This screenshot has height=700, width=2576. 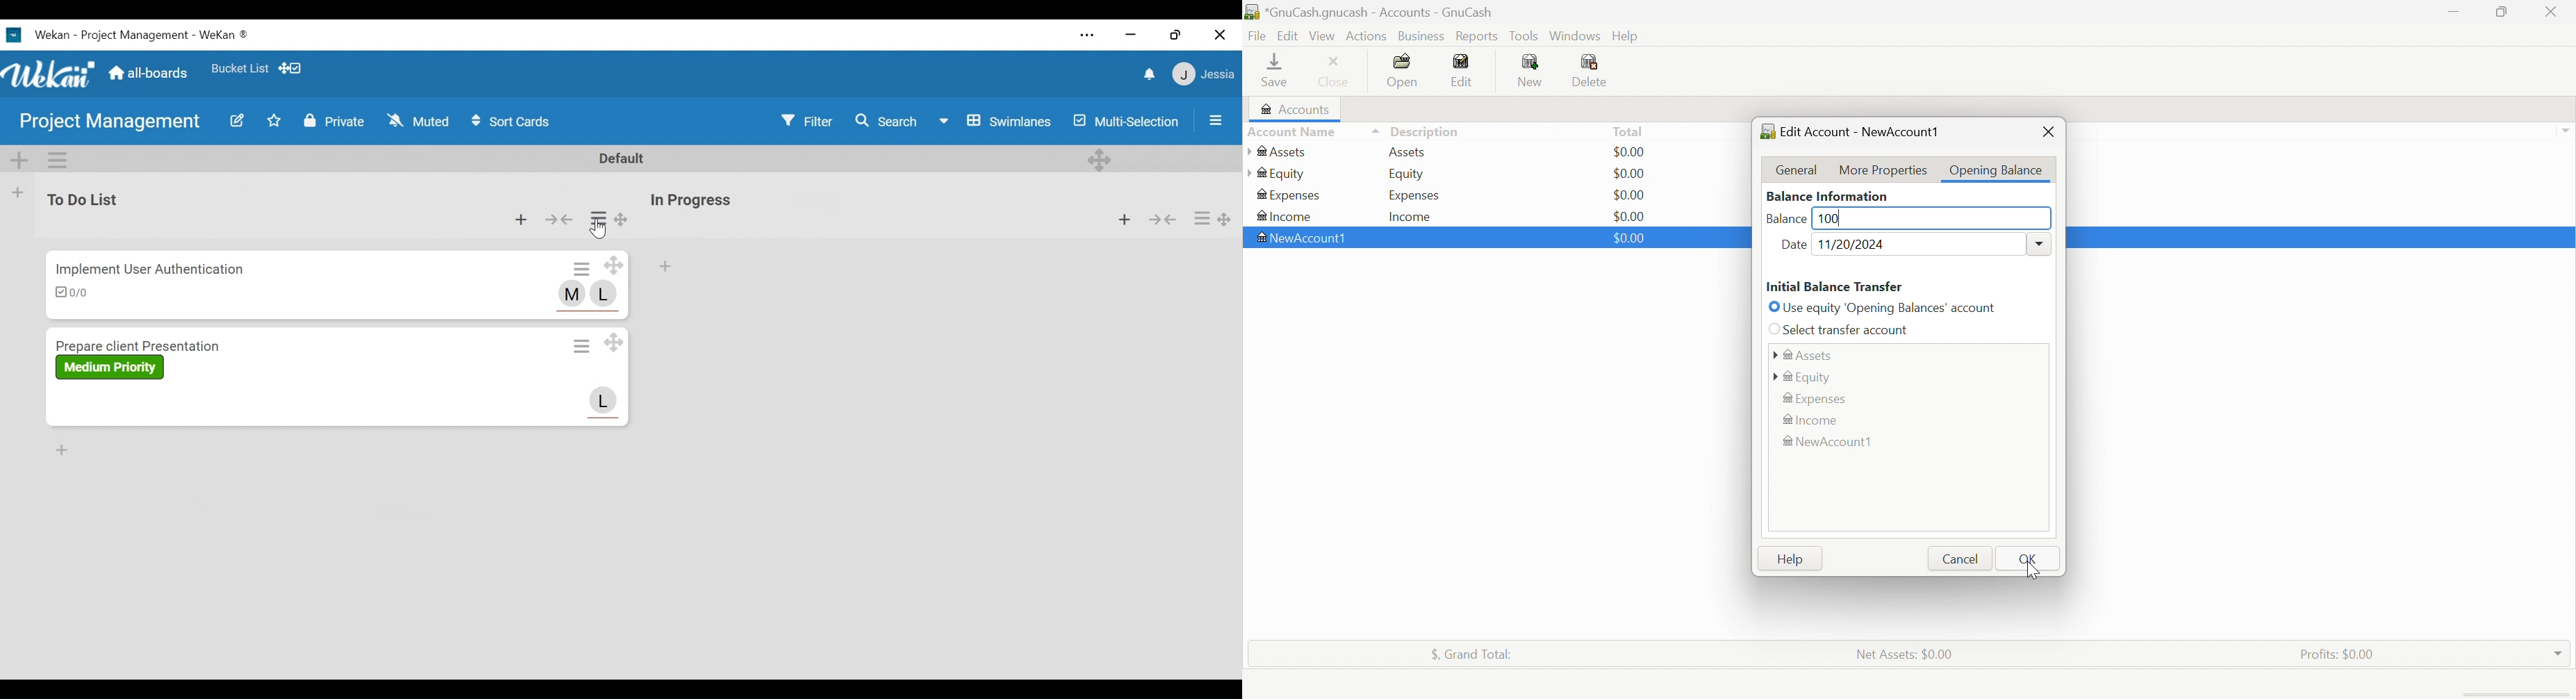 What do you see at coordinates (601, 229) in the screenshot?
I see `cursor` at bounding box center [601, 229].